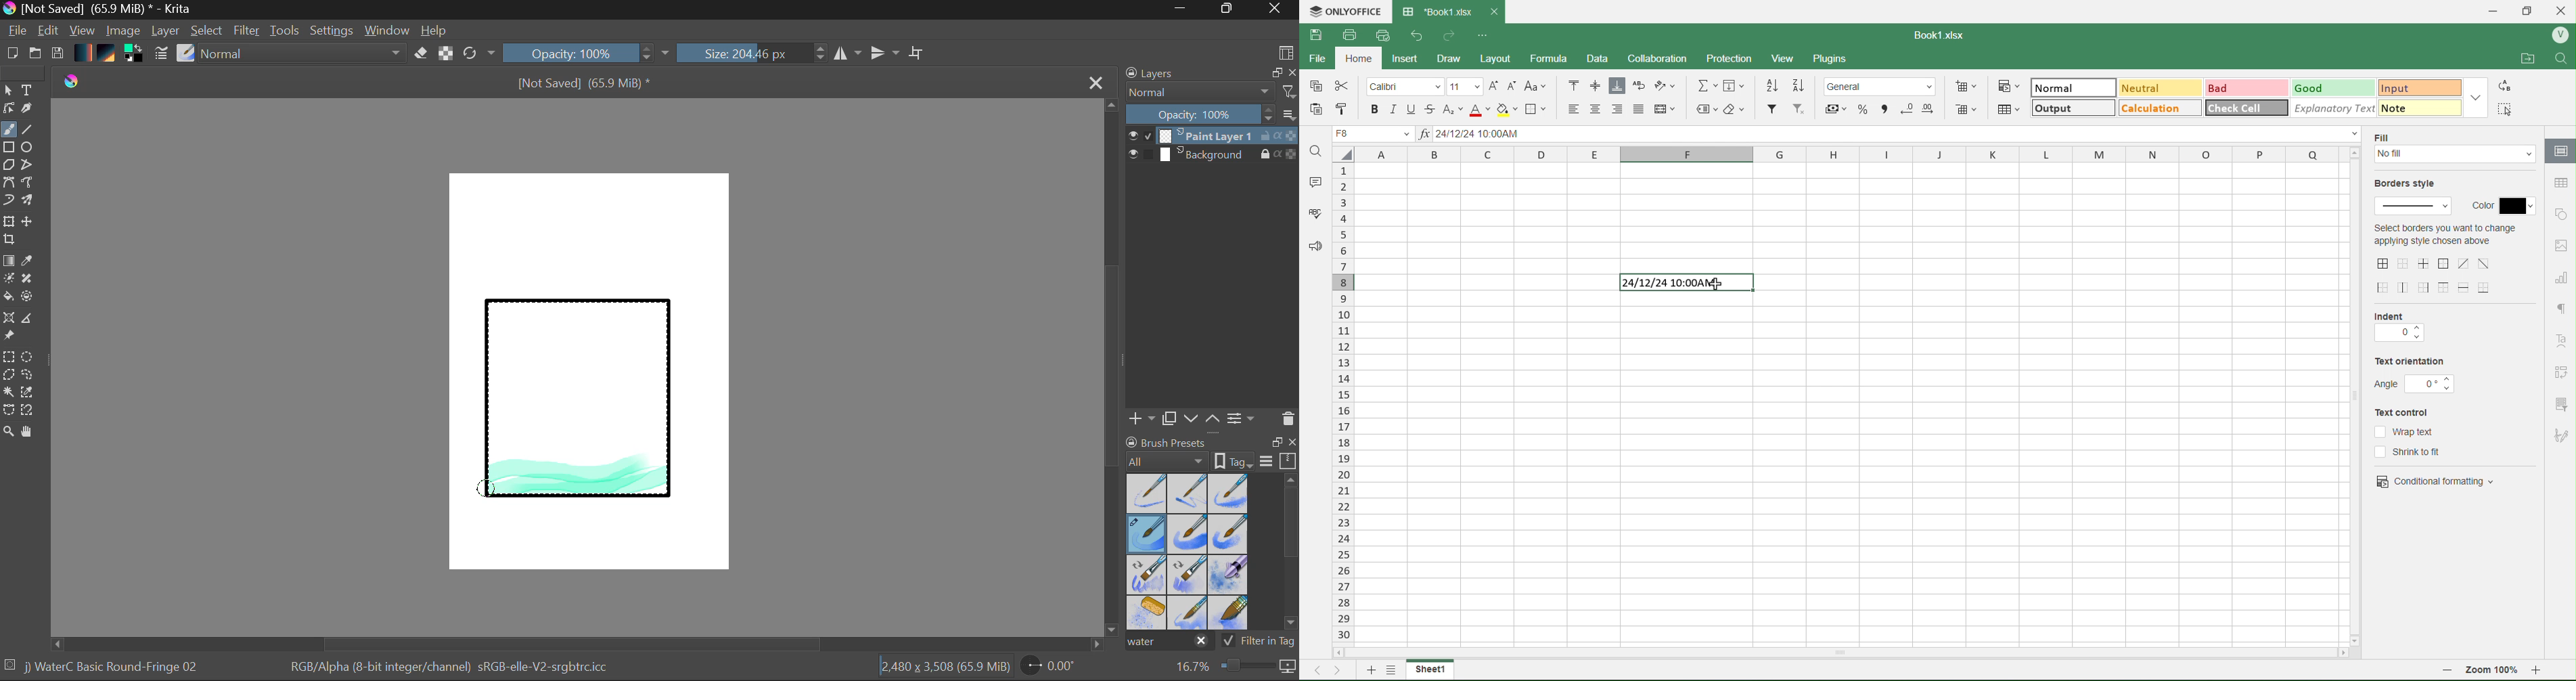 The image size is (2576, 700). I want to click on vertical border, so click(2405, 287).